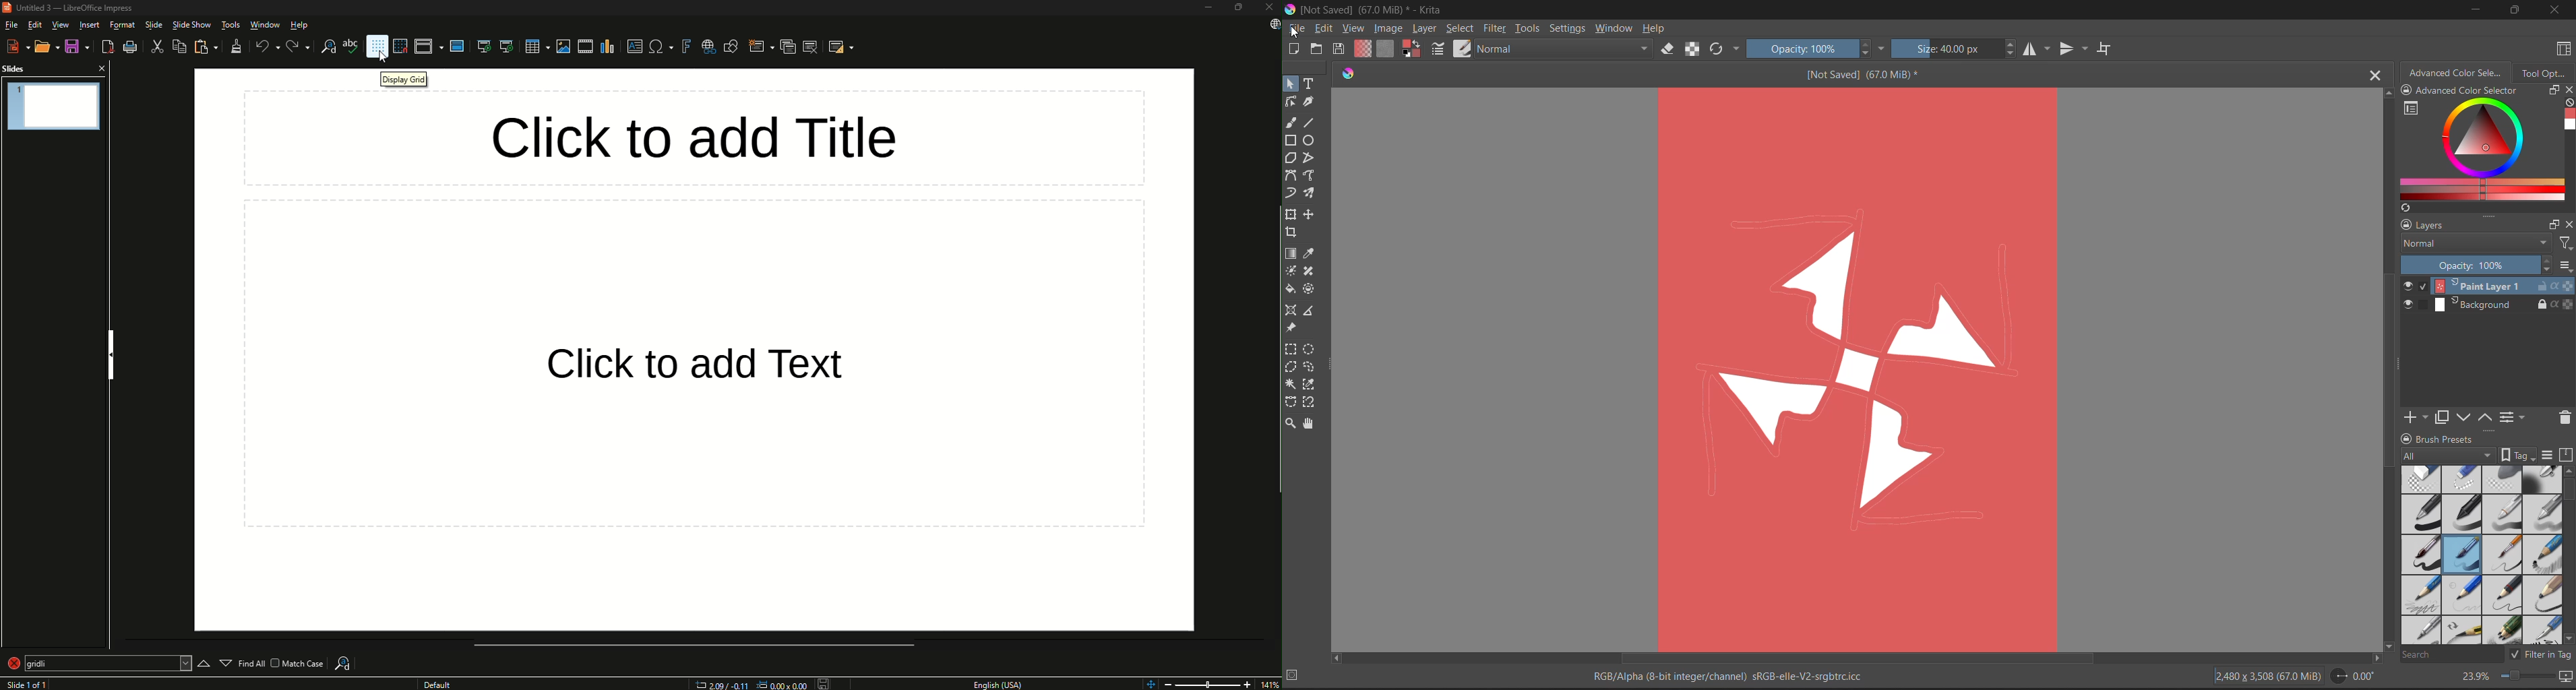 Image resolution: width=2576 pixels, height=700 pixels. I want to click on view, so click(1353, 28).